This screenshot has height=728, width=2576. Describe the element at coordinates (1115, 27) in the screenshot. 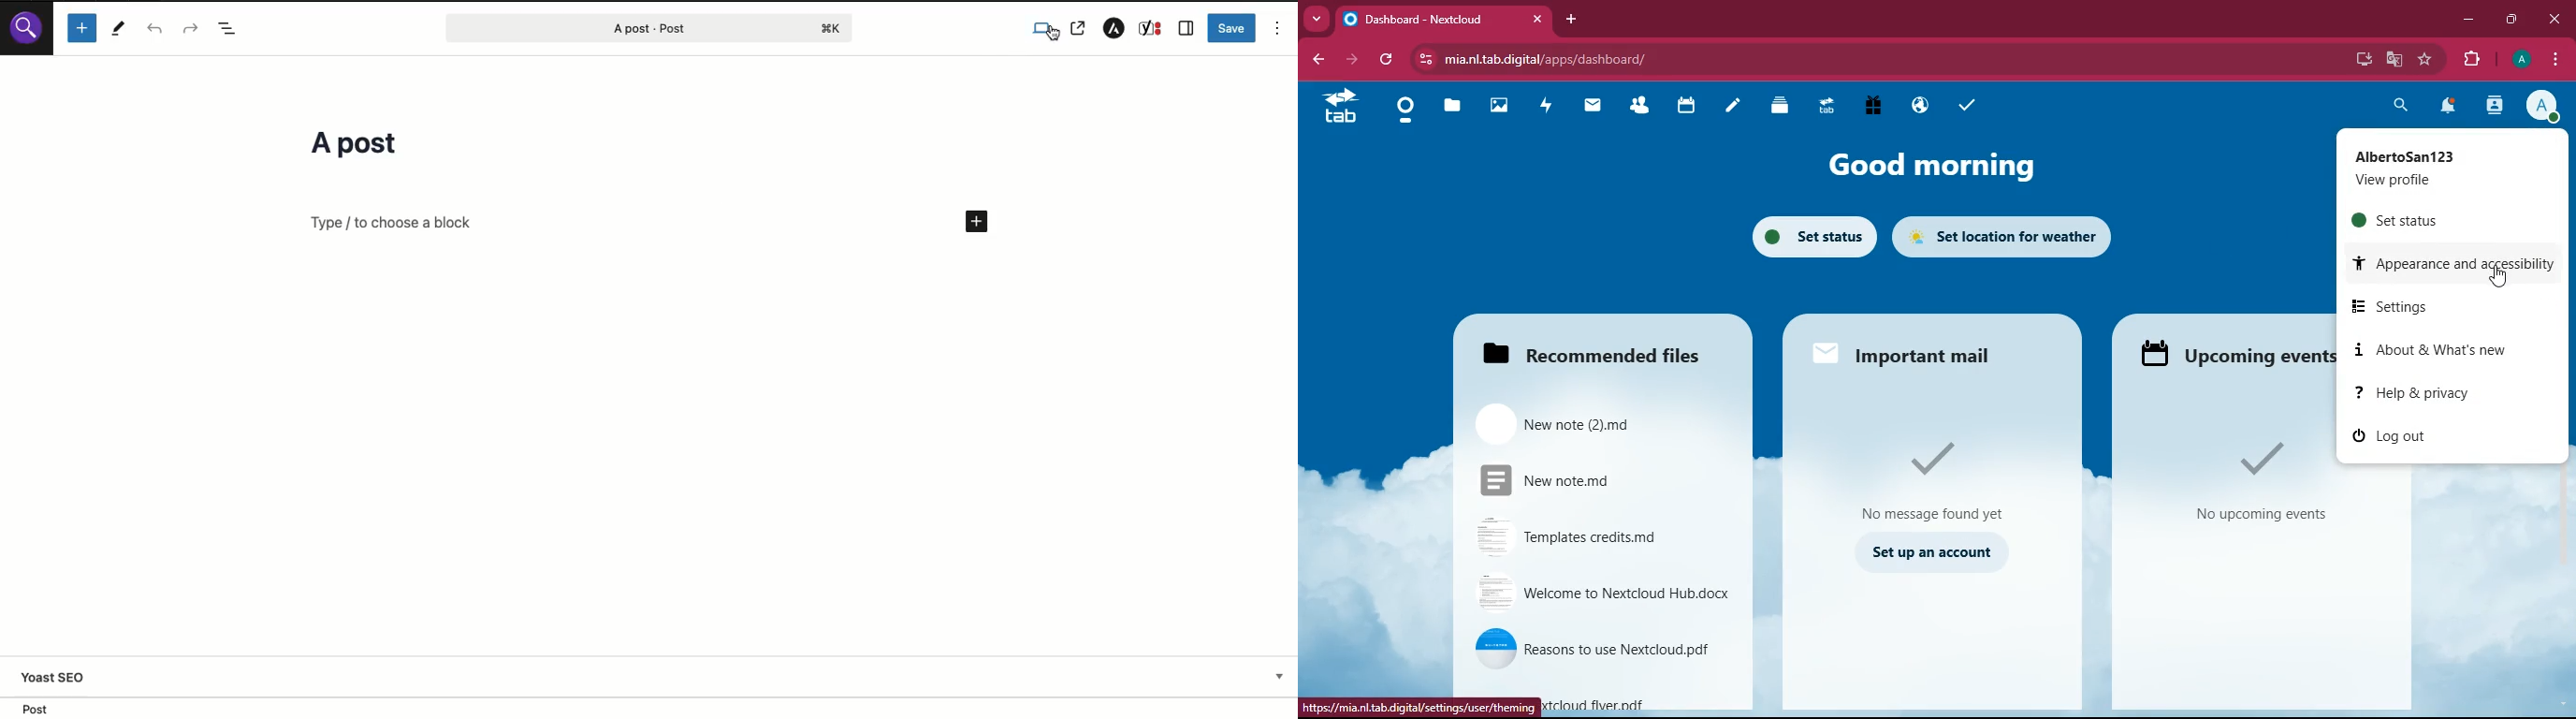

I see `Astra` at that location.